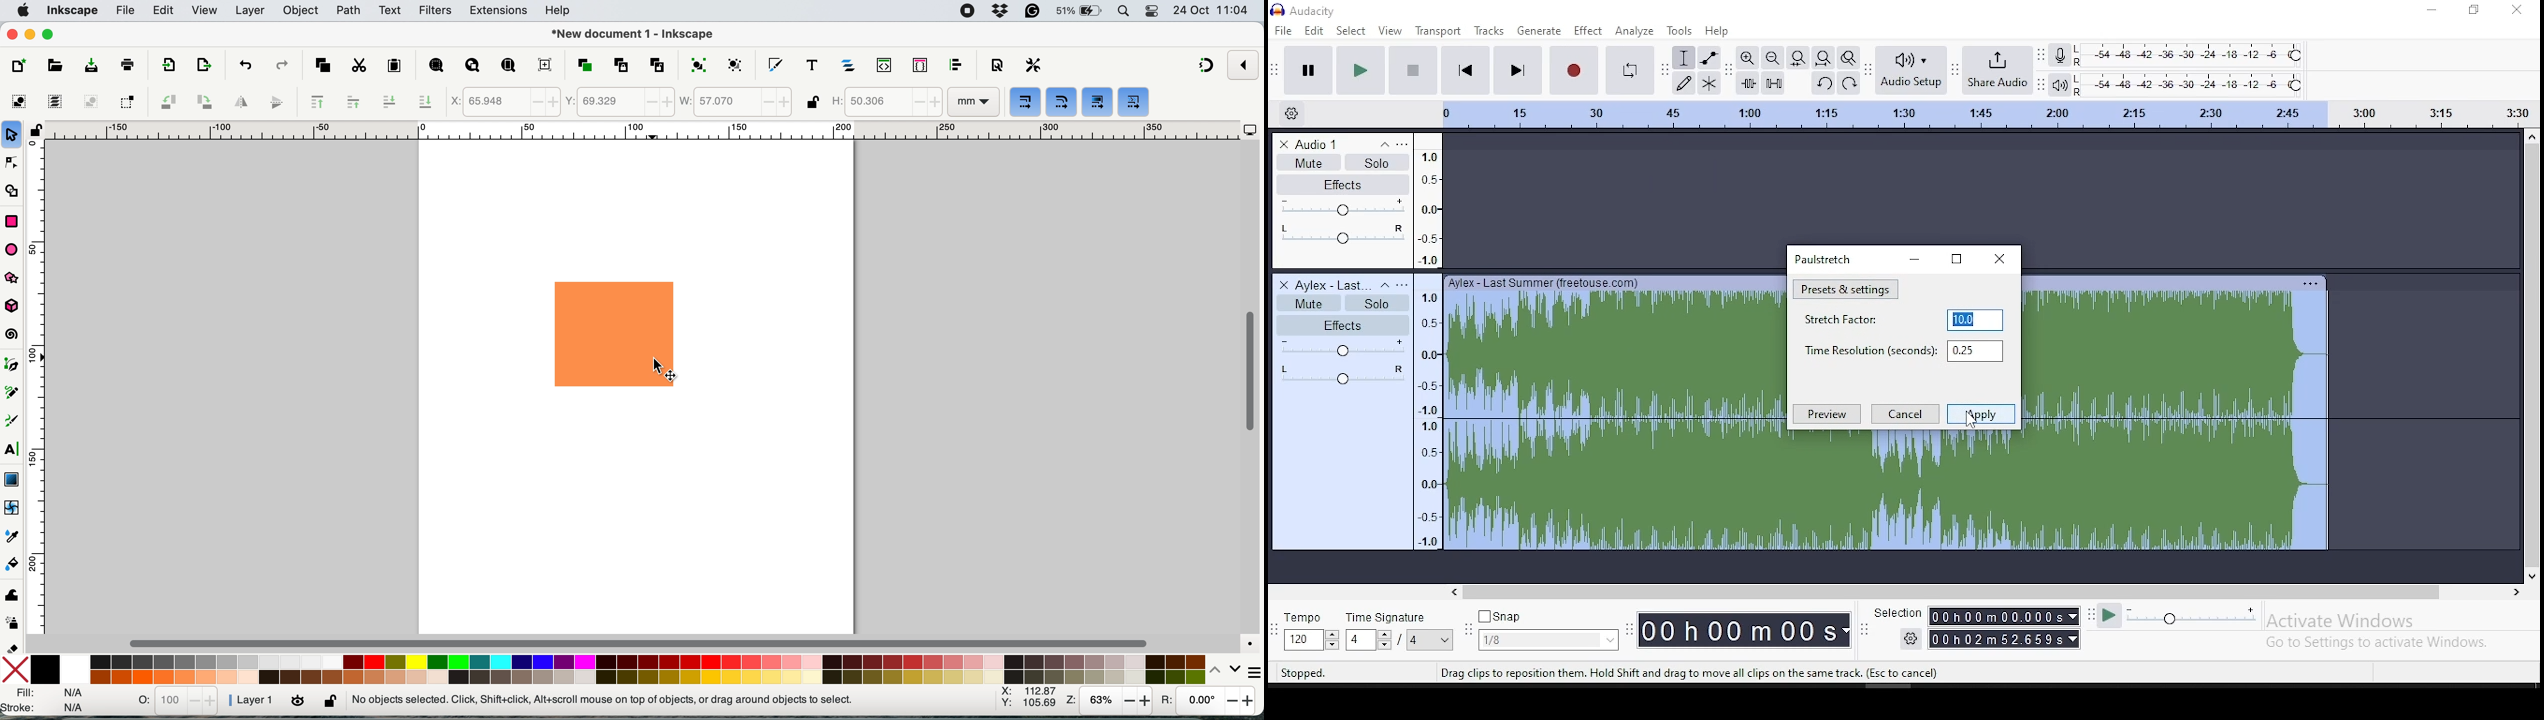 The width and height of the screenshot is (2548, 728). What do you see at coordinates (167, 103) in the screenshot?
I see `object rotate 90 ccw` at bounding box center [167, 103].